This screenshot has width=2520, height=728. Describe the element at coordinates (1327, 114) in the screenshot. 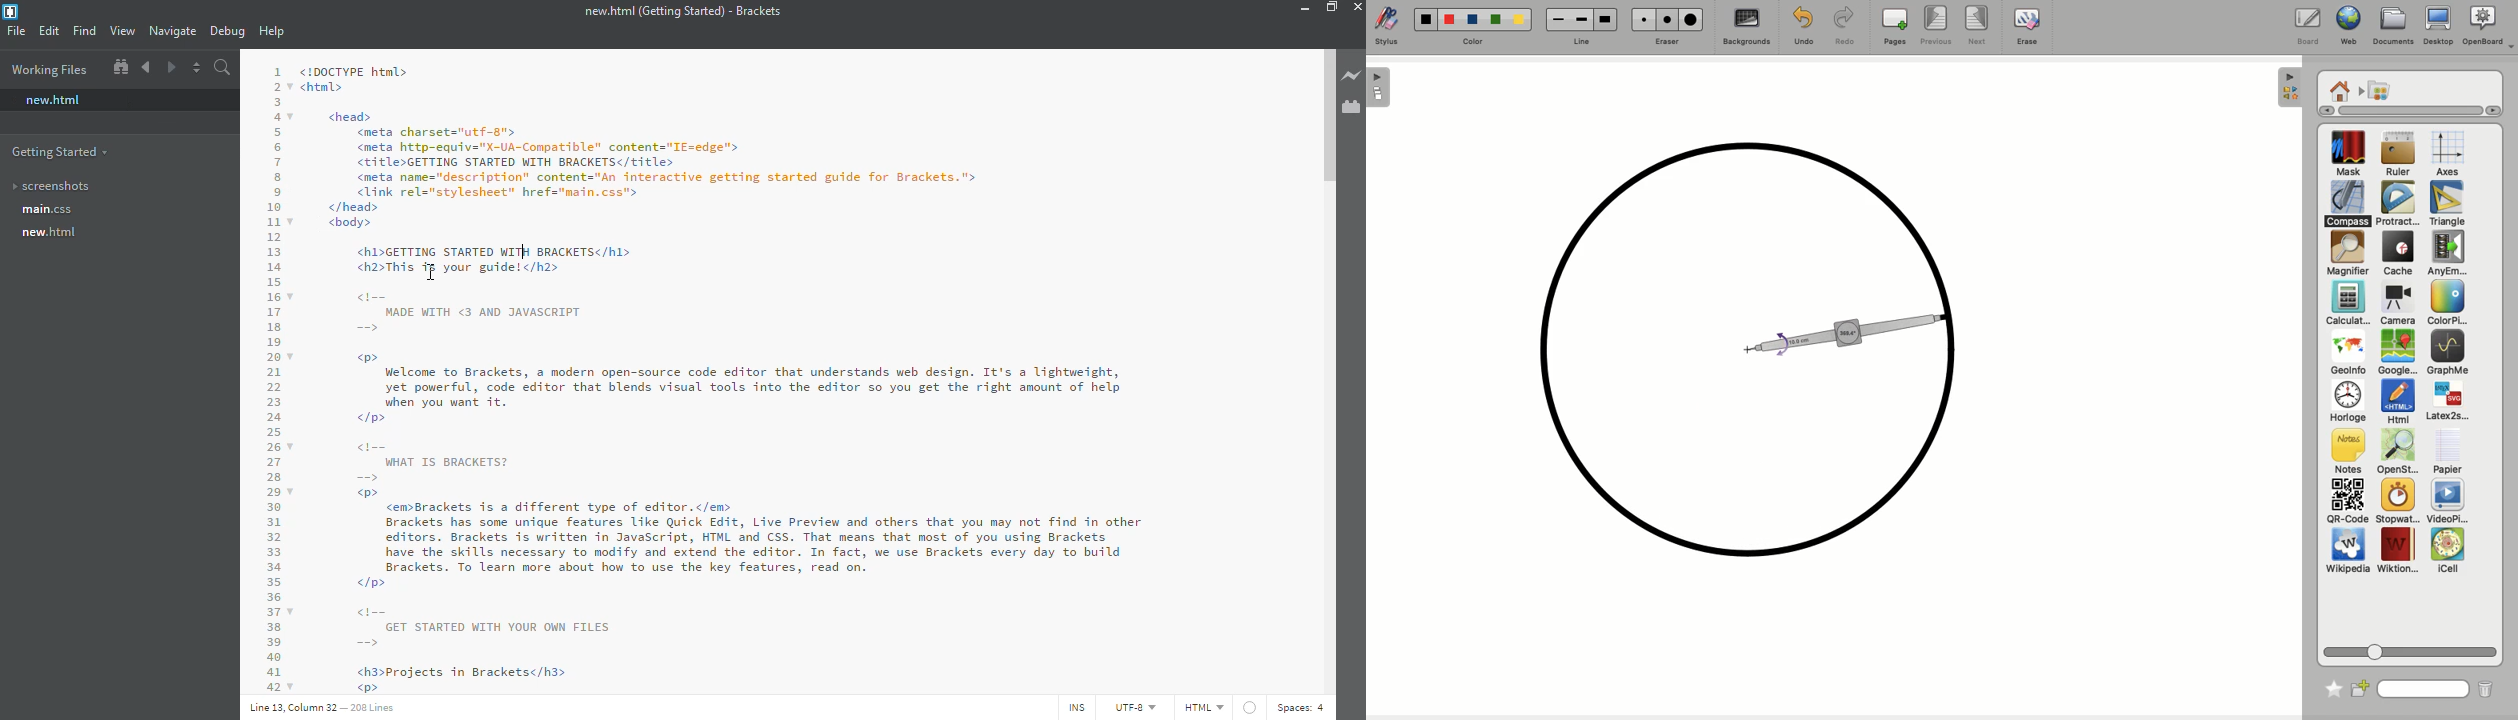

I see `vertical scroll bar` at that location.